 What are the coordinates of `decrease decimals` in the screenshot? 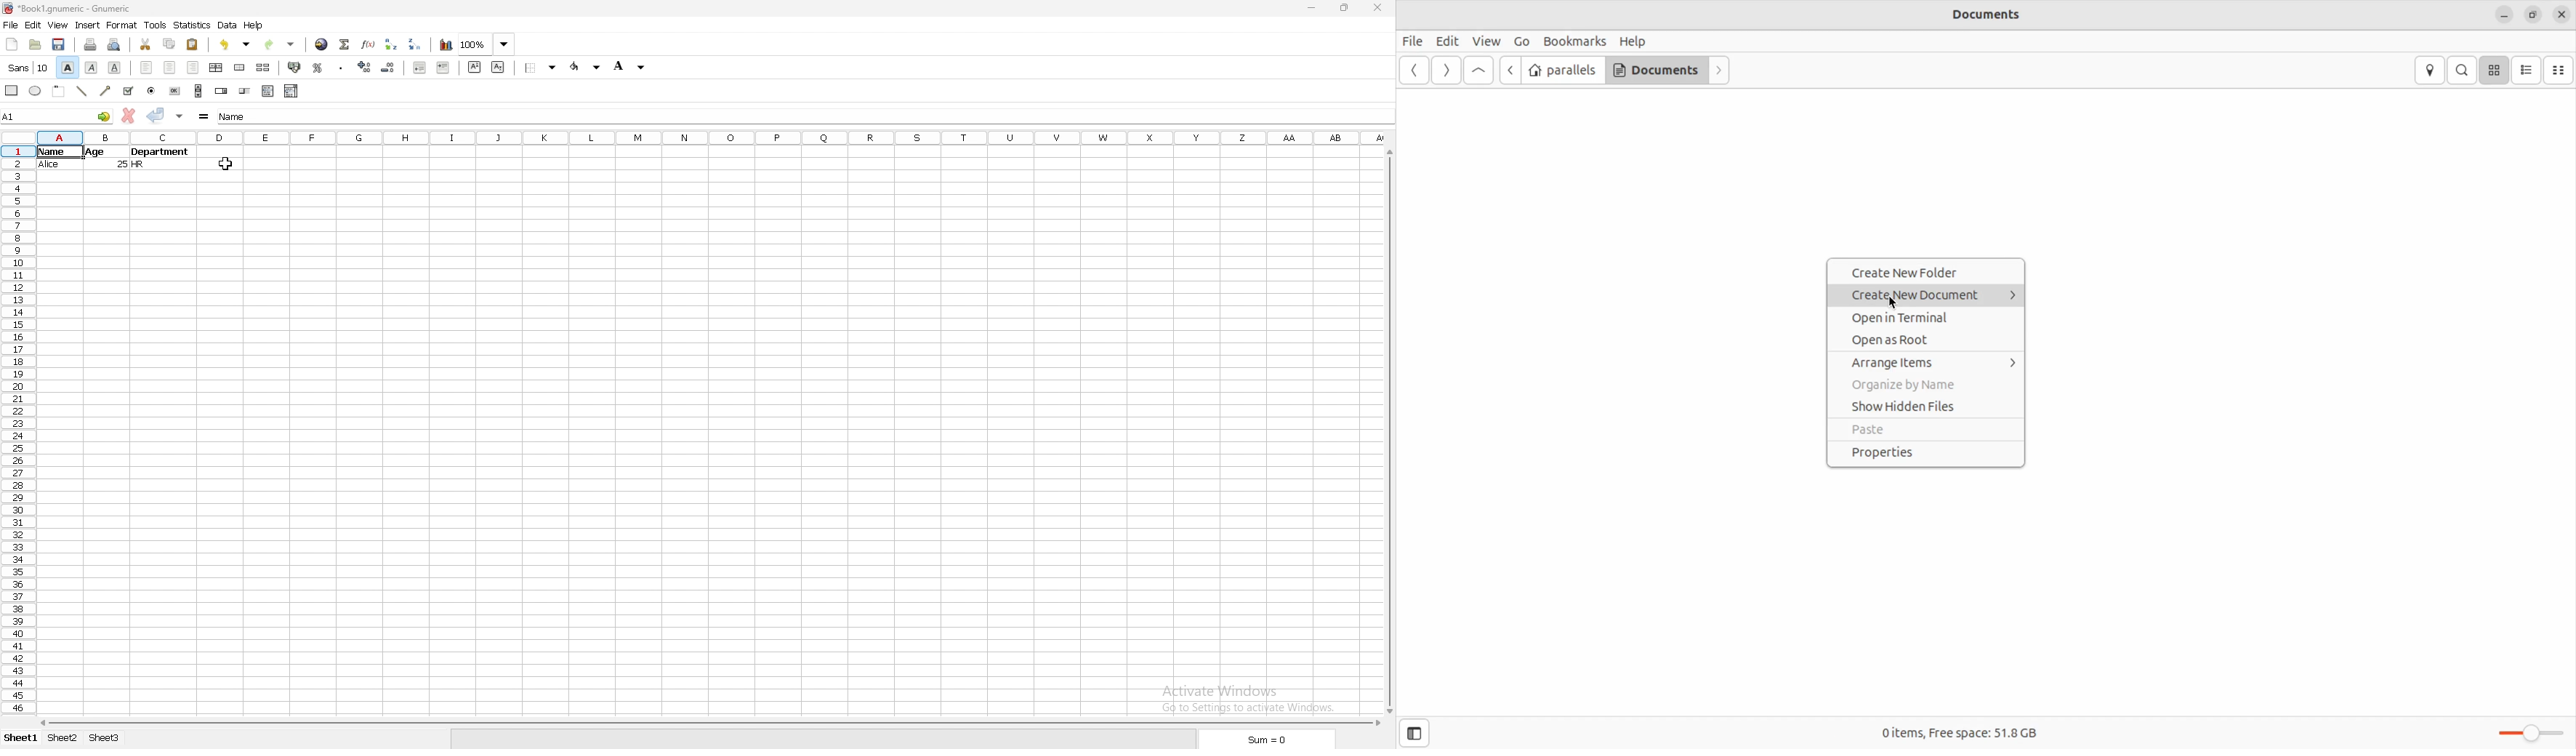 It's located at (388, 67).